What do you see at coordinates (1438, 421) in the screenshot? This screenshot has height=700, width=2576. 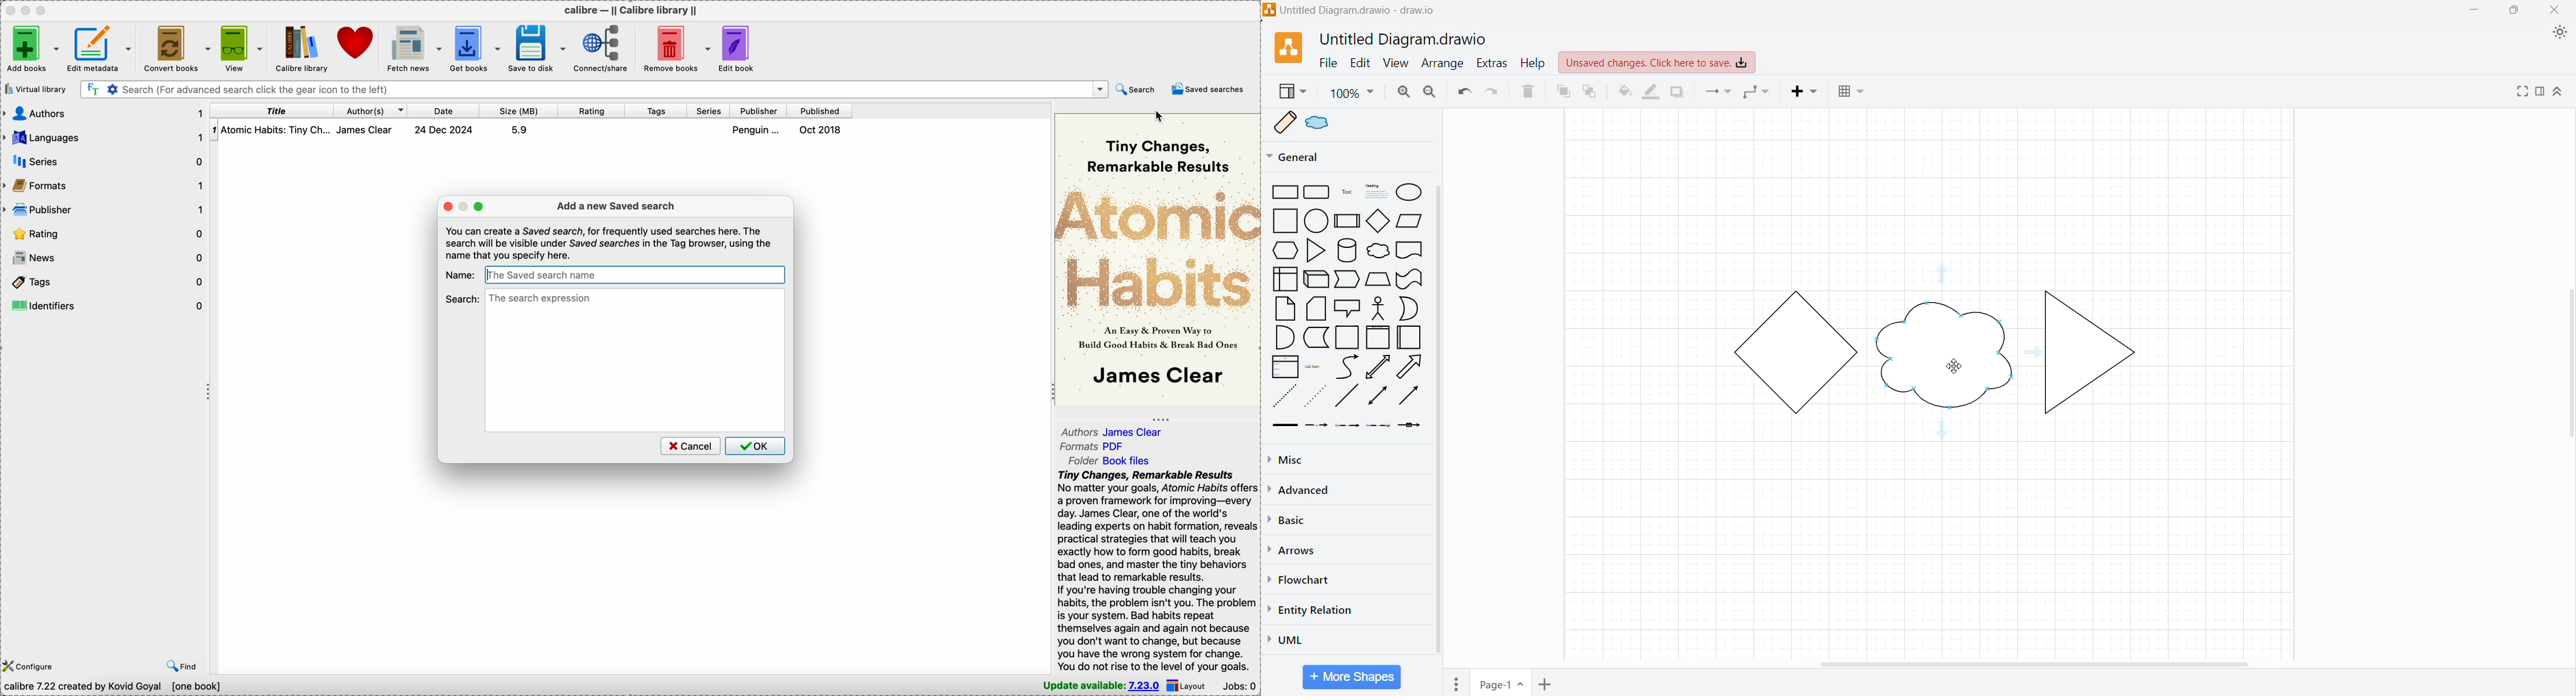 I see `Vertical Scroll Bar` at bounding box center [1438, 421].